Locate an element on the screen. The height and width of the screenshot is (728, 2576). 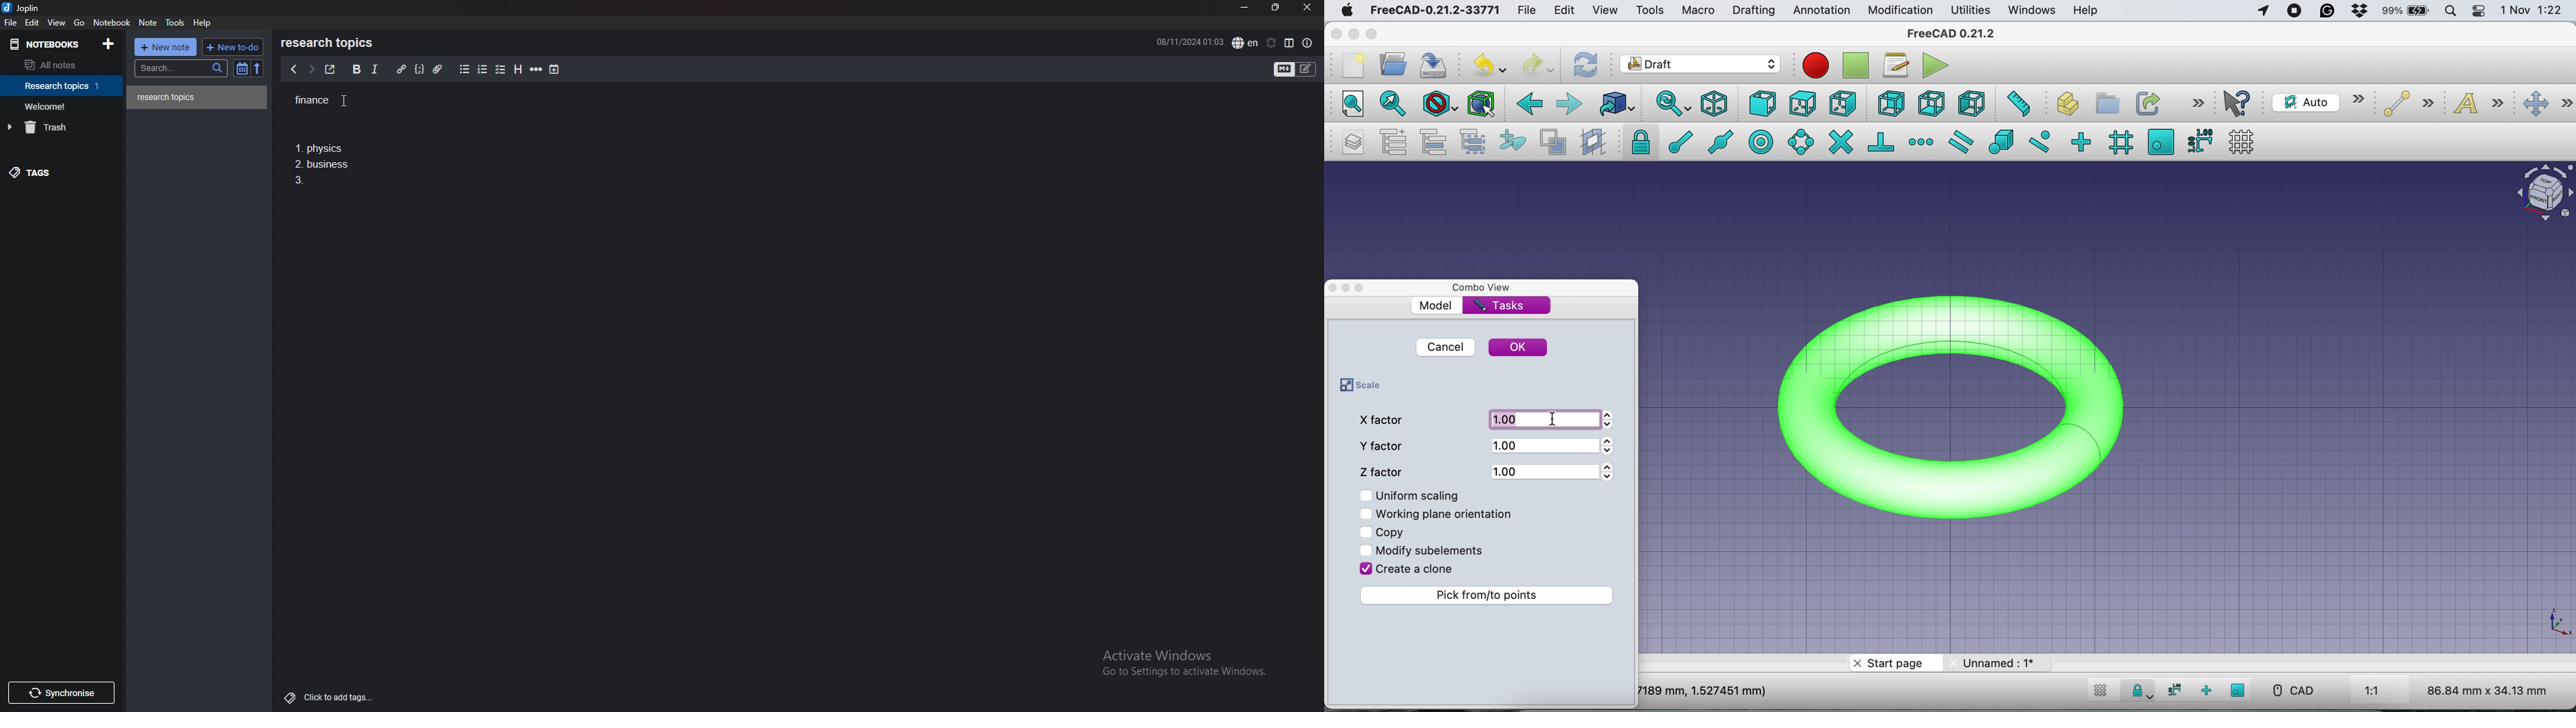
checkbox is located at coordinates (501, 69).